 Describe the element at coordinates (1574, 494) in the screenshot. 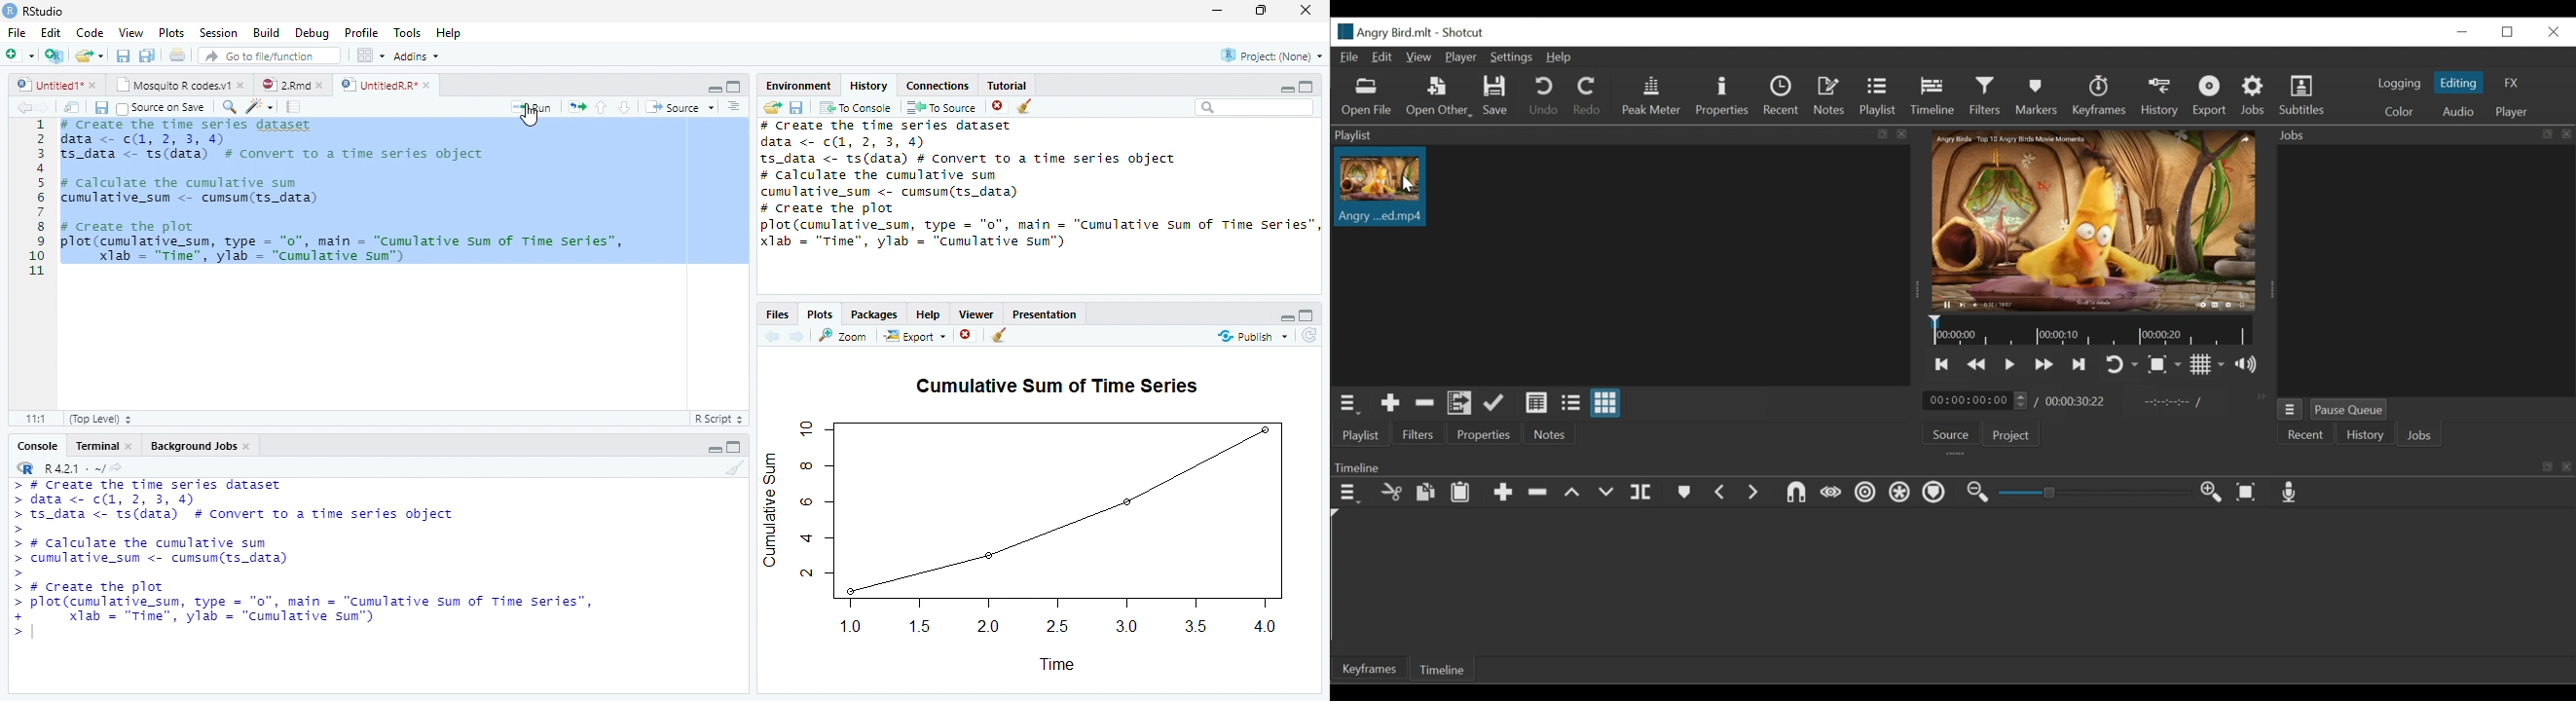

I see `lift` at that location.